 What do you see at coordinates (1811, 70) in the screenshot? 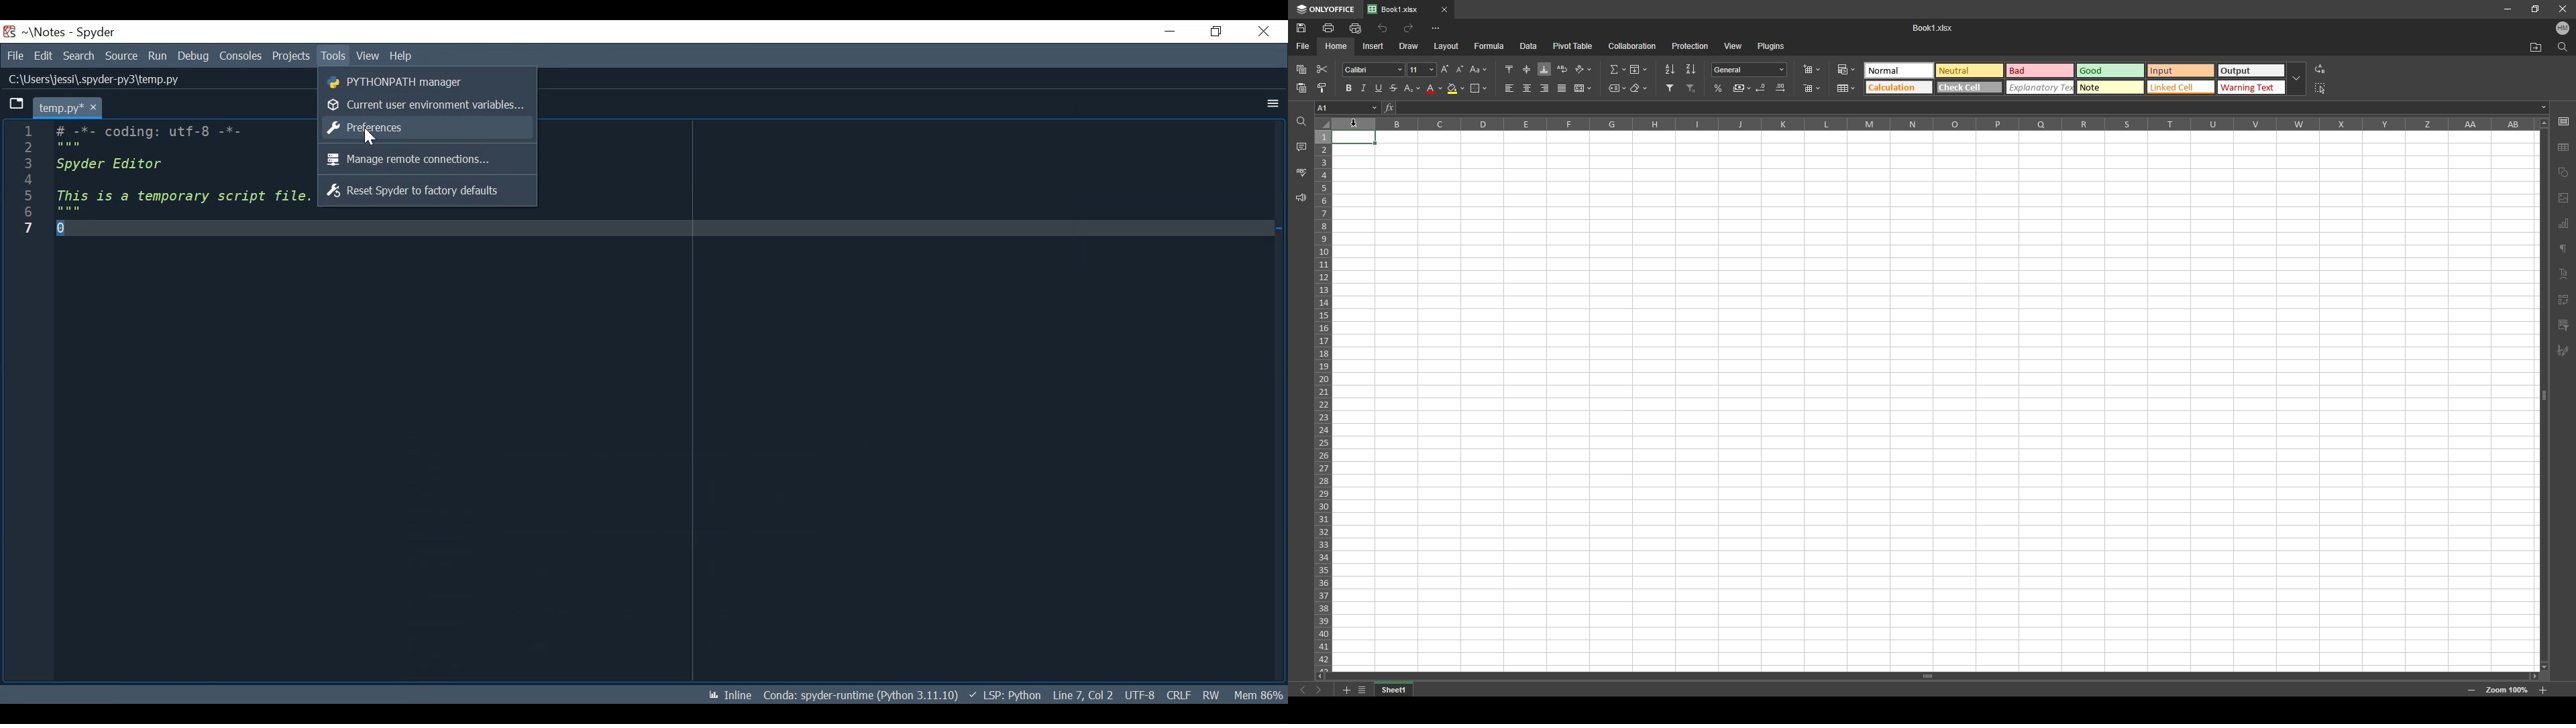
I see `insert cells` at bounding box center [1811, 70].